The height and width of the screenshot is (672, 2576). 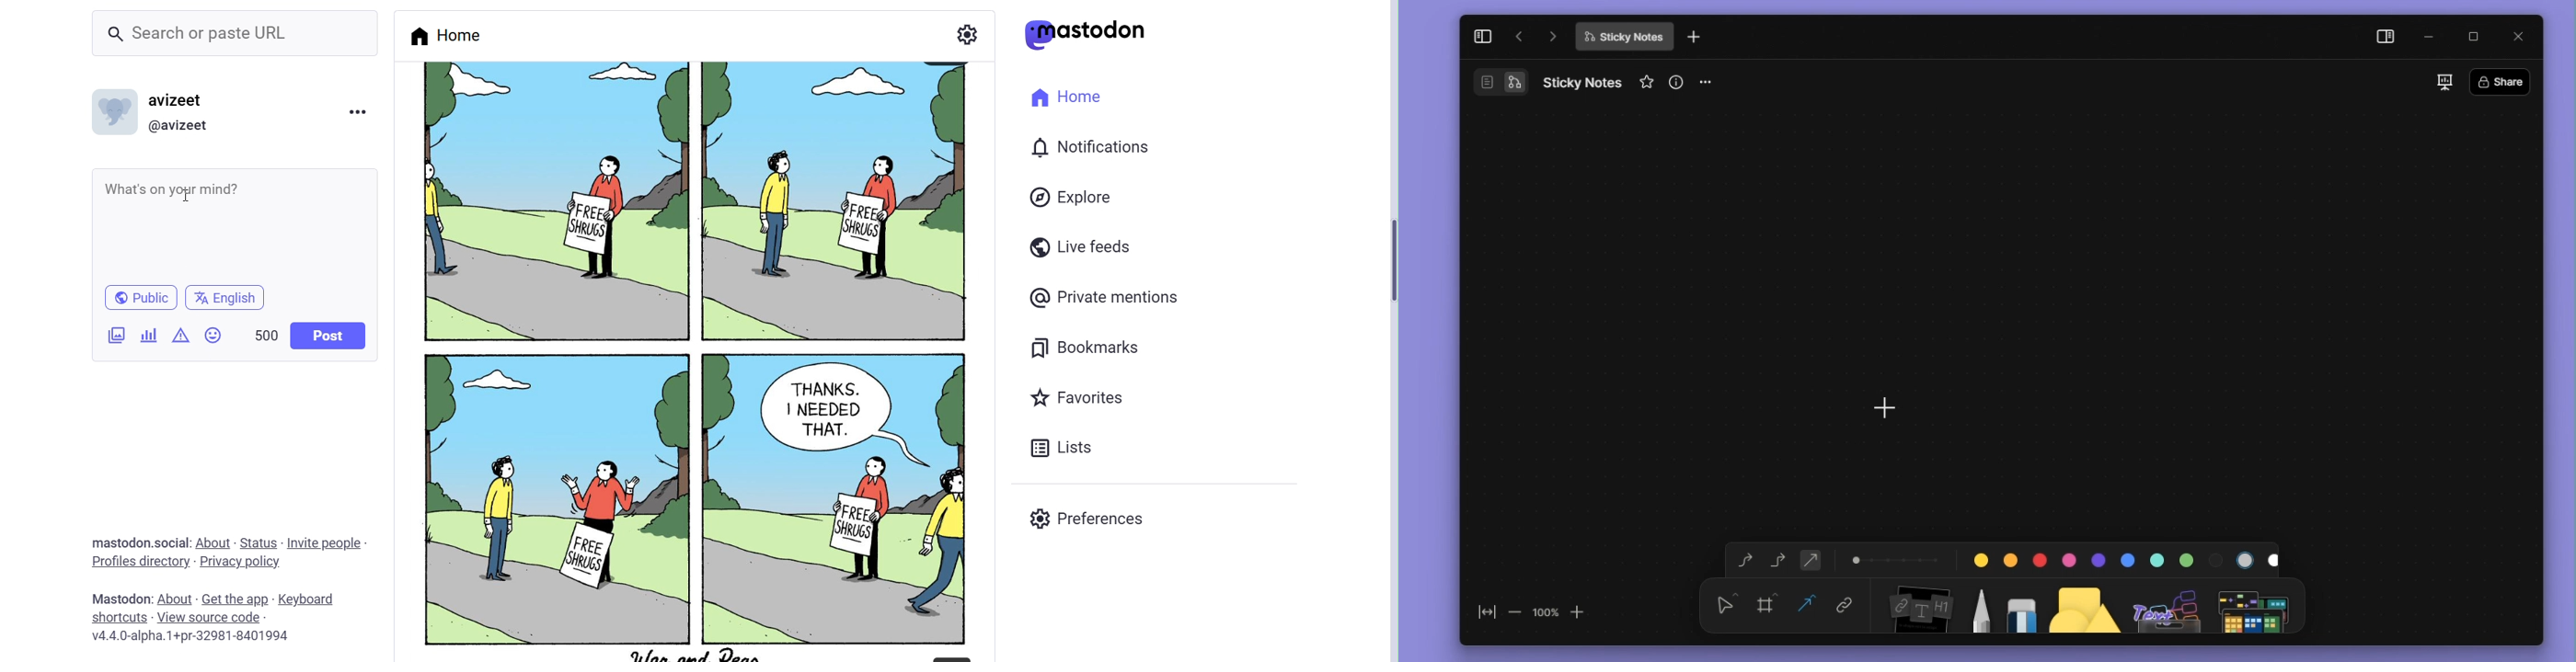 I want to click on more, so click(x=2257, y=605).